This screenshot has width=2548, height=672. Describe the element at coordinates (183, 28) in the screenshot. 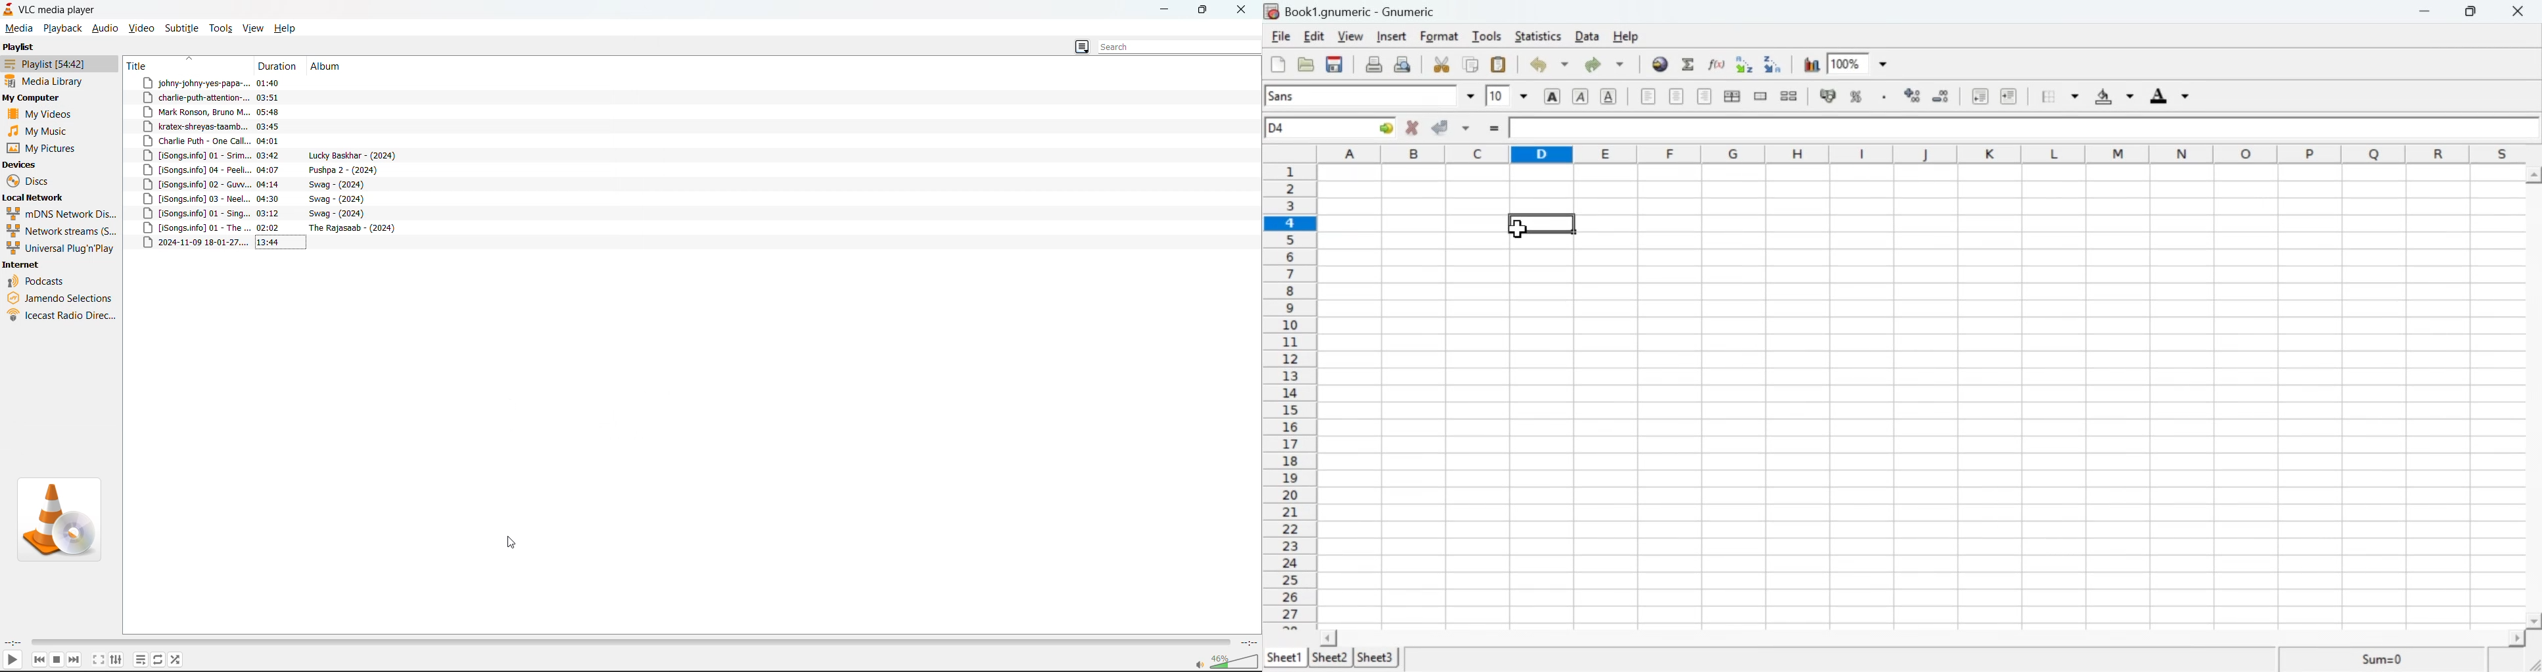

I see `subtitle` at that location.